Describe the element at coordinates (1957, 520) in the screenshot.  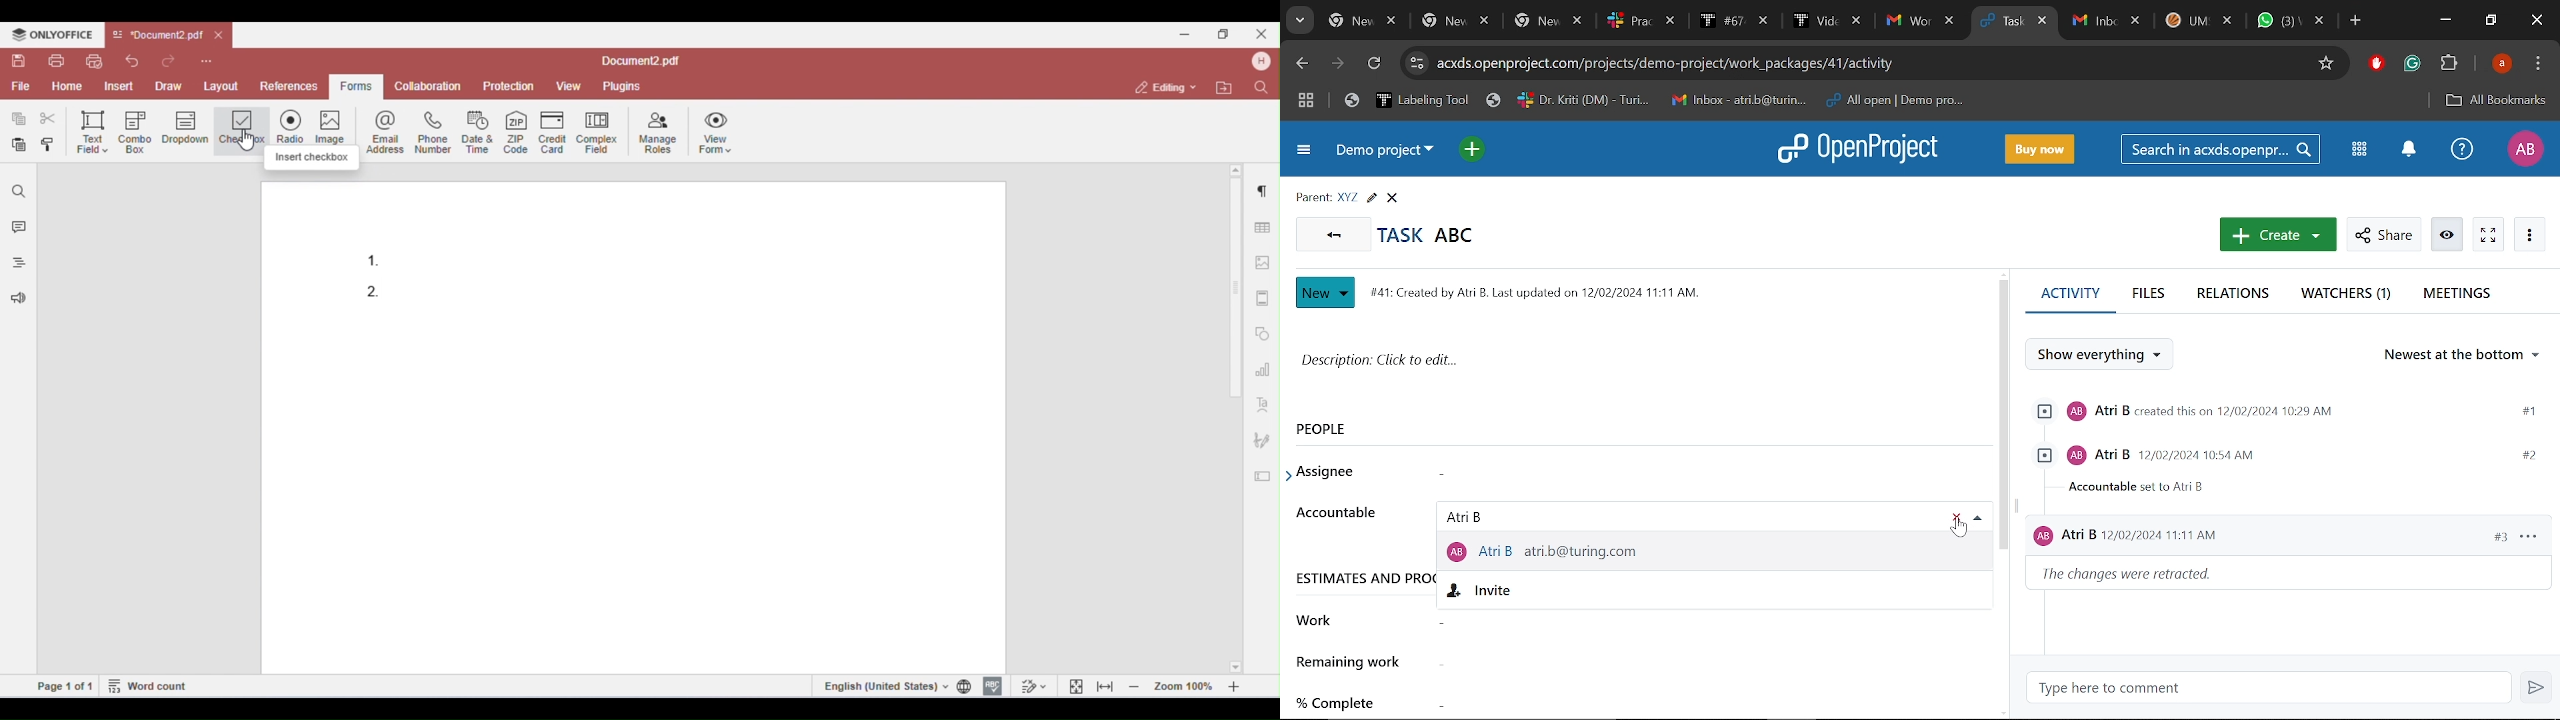
I see `Remove member` at that location.